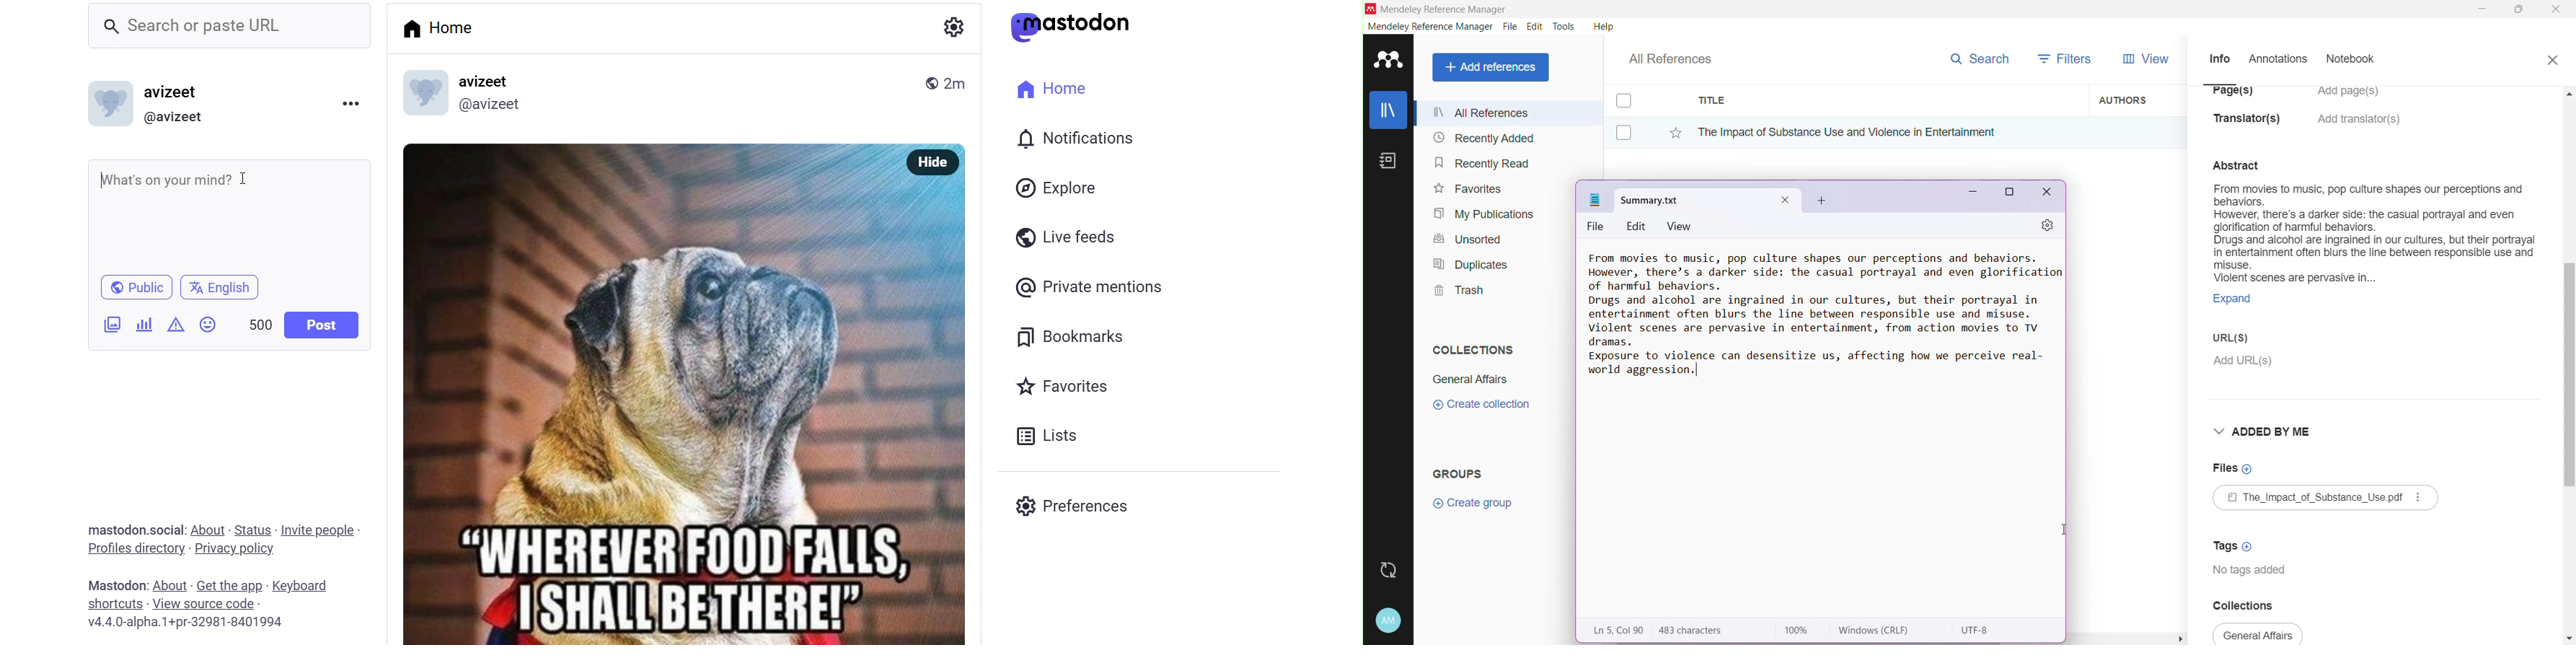 Image resolution: width=2576 pixels, height=672 pixels. I want to click on word limit, so click(258, 325).